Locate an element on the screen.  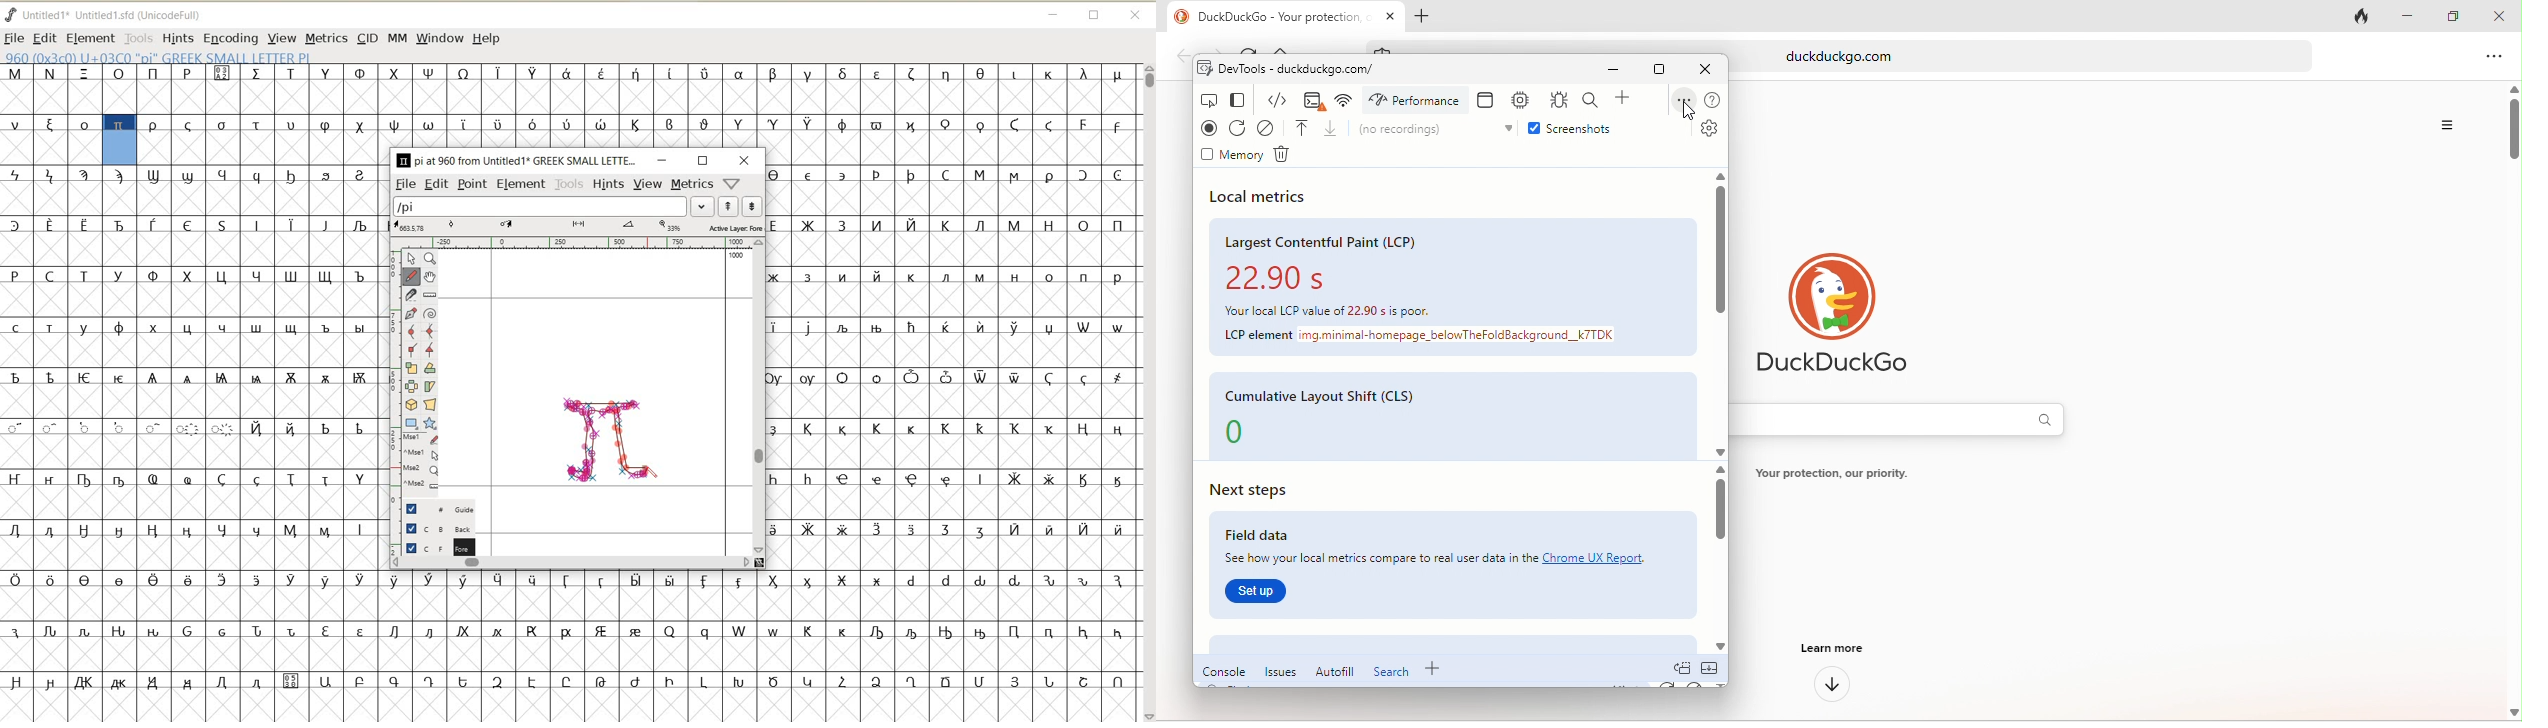
refresh is located at coordinates (1240, 129).